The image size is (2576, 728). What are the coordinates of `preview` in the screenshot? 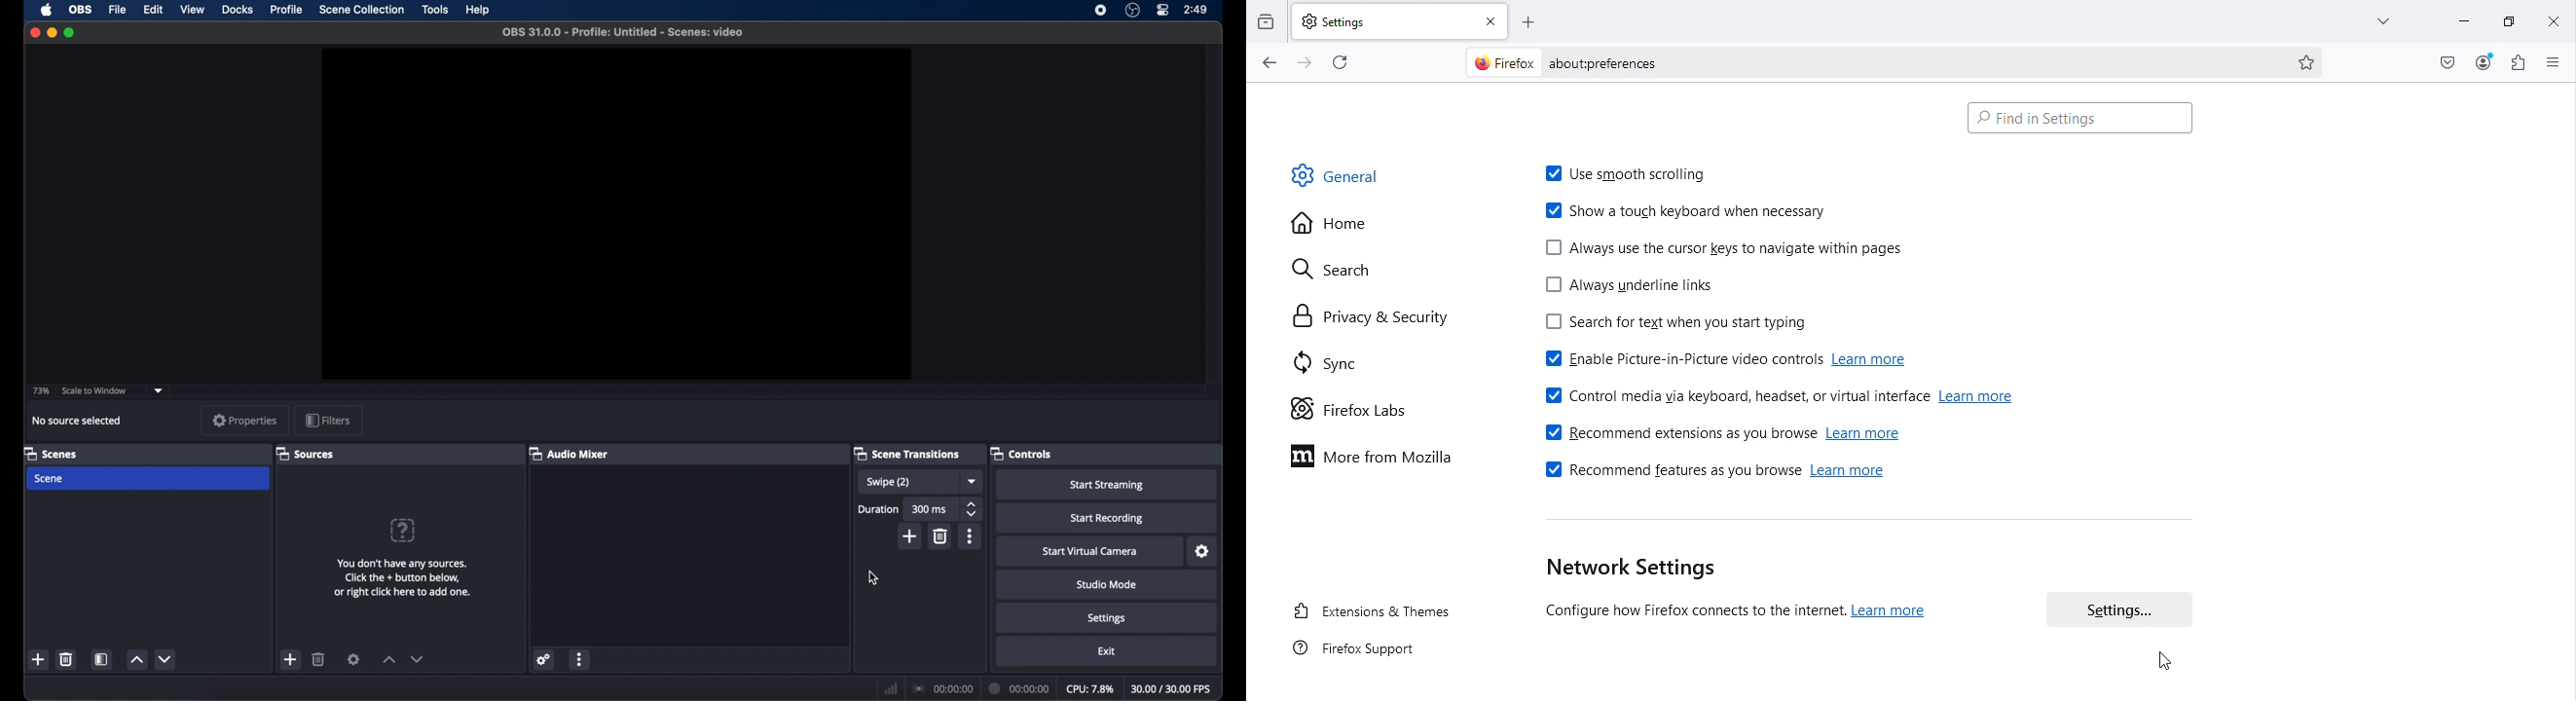 It's located at (617, 214).